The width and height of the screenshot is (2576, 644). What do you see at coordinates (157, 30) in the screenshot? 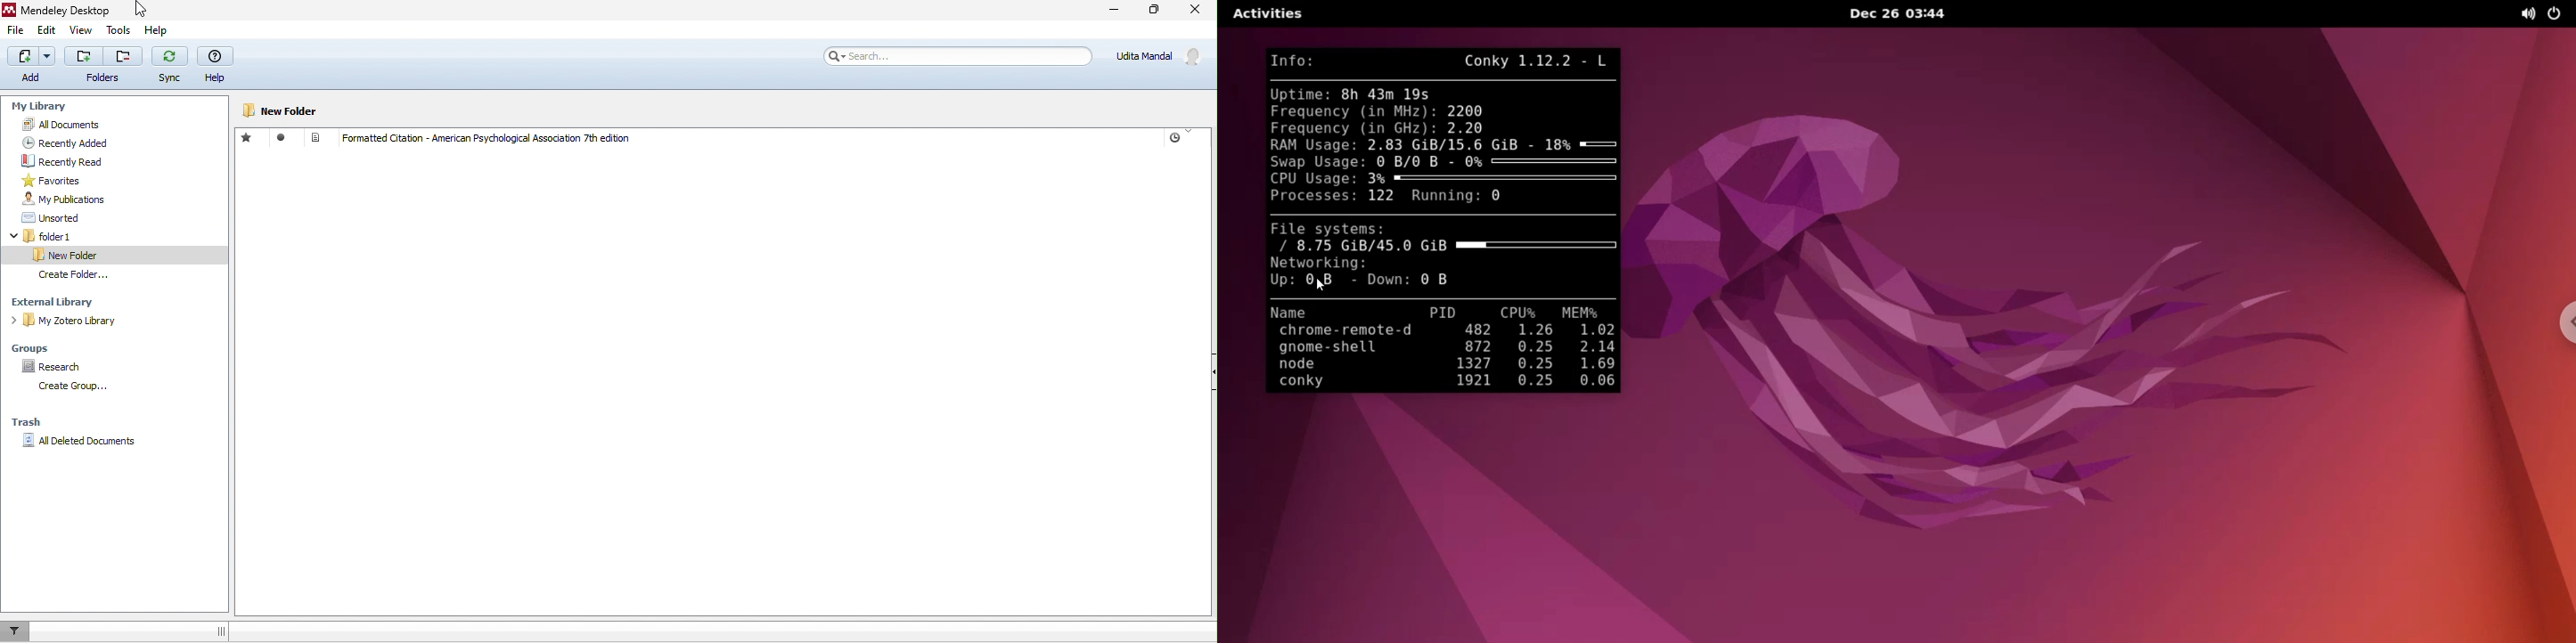
I see `help` at bounding box center [157, 30].